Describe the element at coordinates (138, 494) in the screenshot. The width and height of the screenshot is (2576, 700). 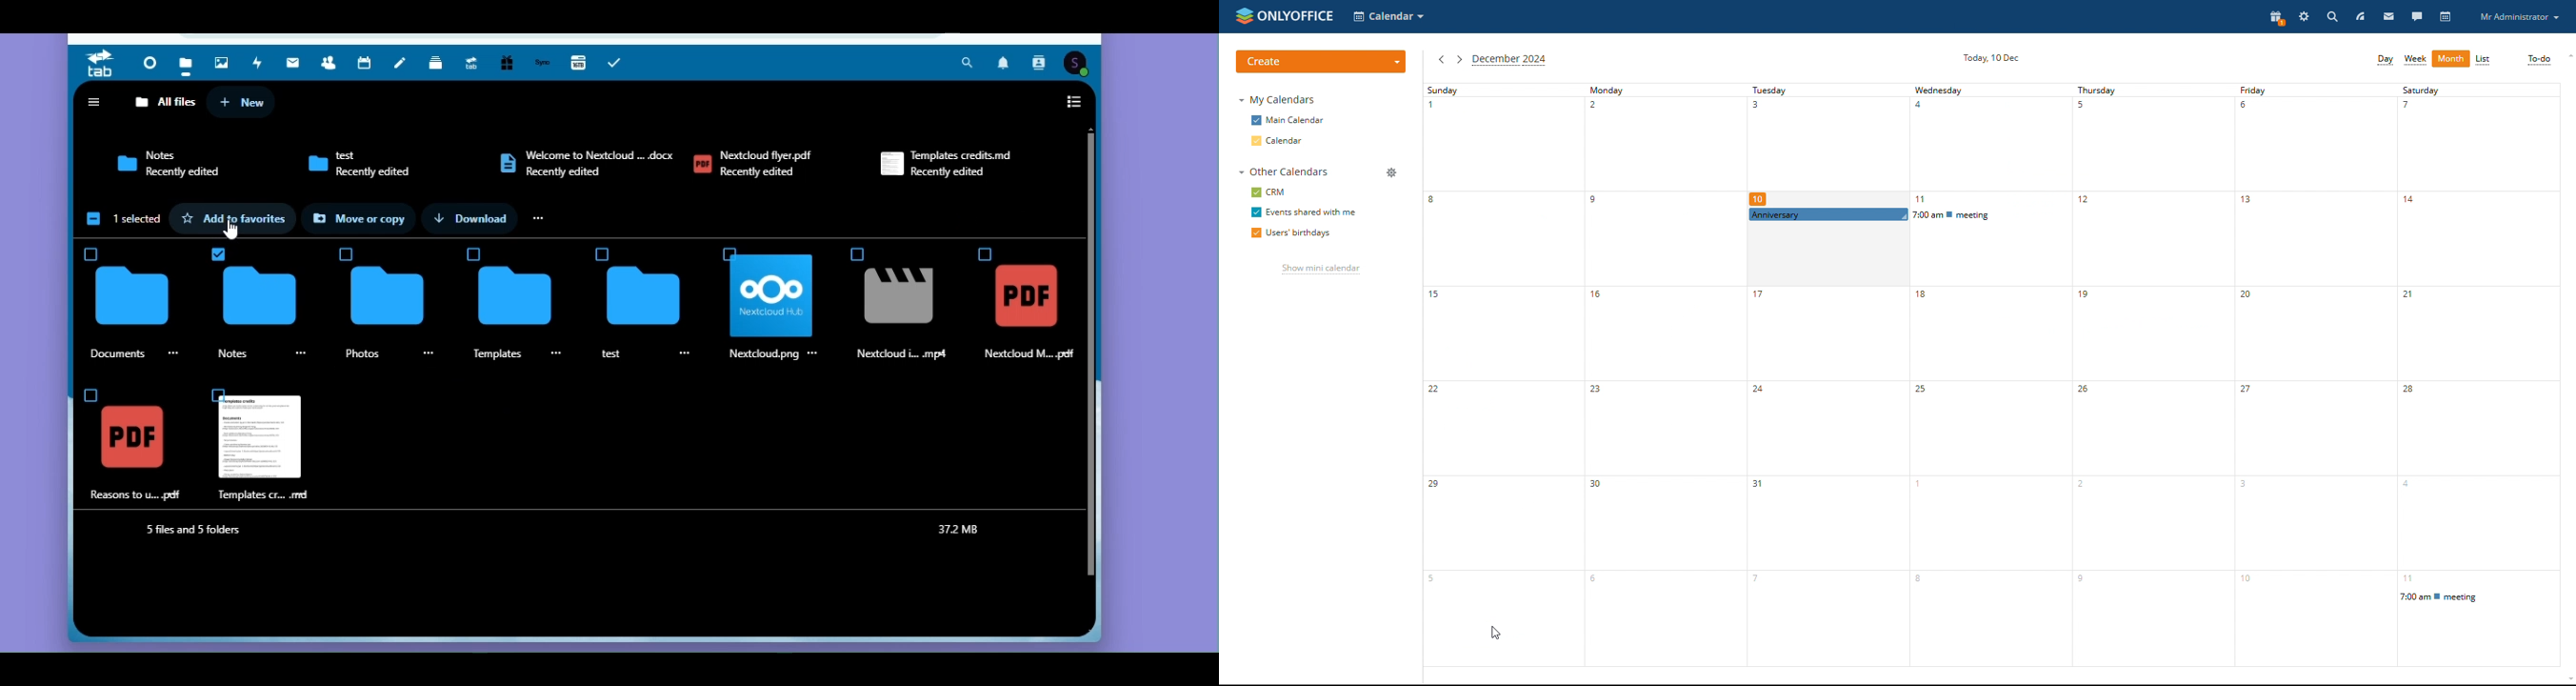
I see `Reasons to u.. pdf` at that location.